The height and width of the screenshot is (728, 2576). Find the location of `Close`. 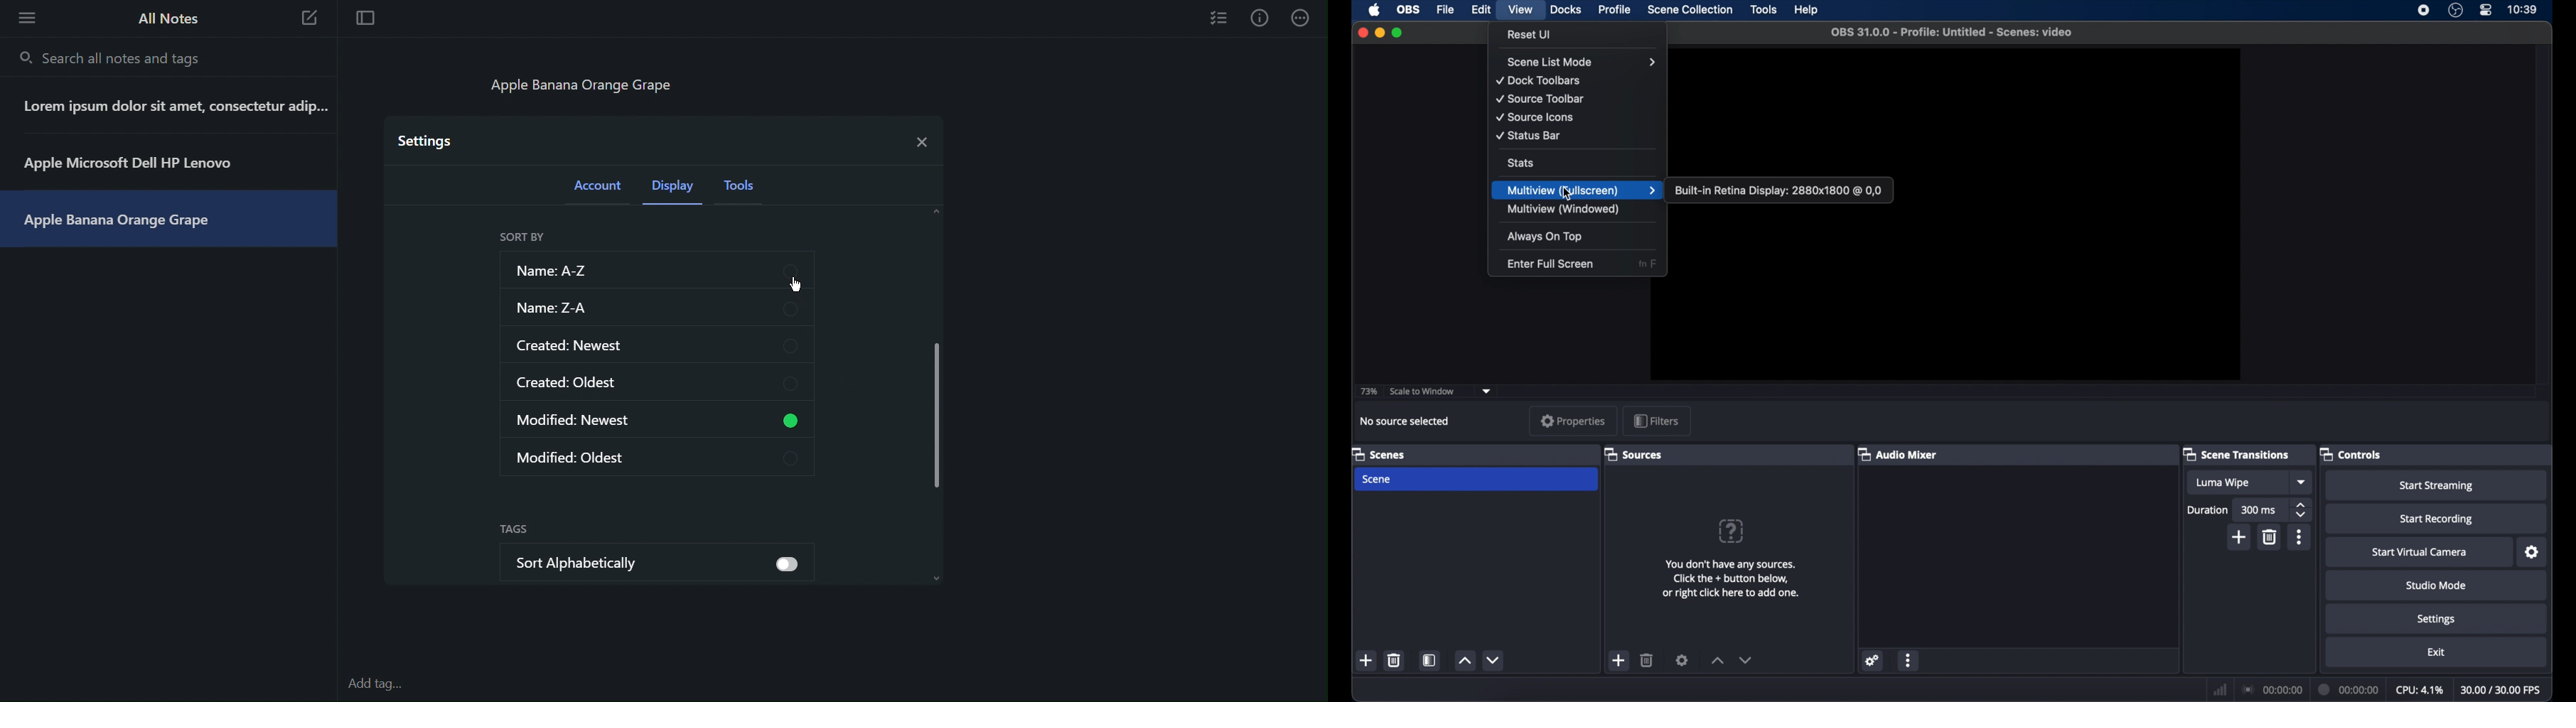

Close is located at coordinates (919, 139).